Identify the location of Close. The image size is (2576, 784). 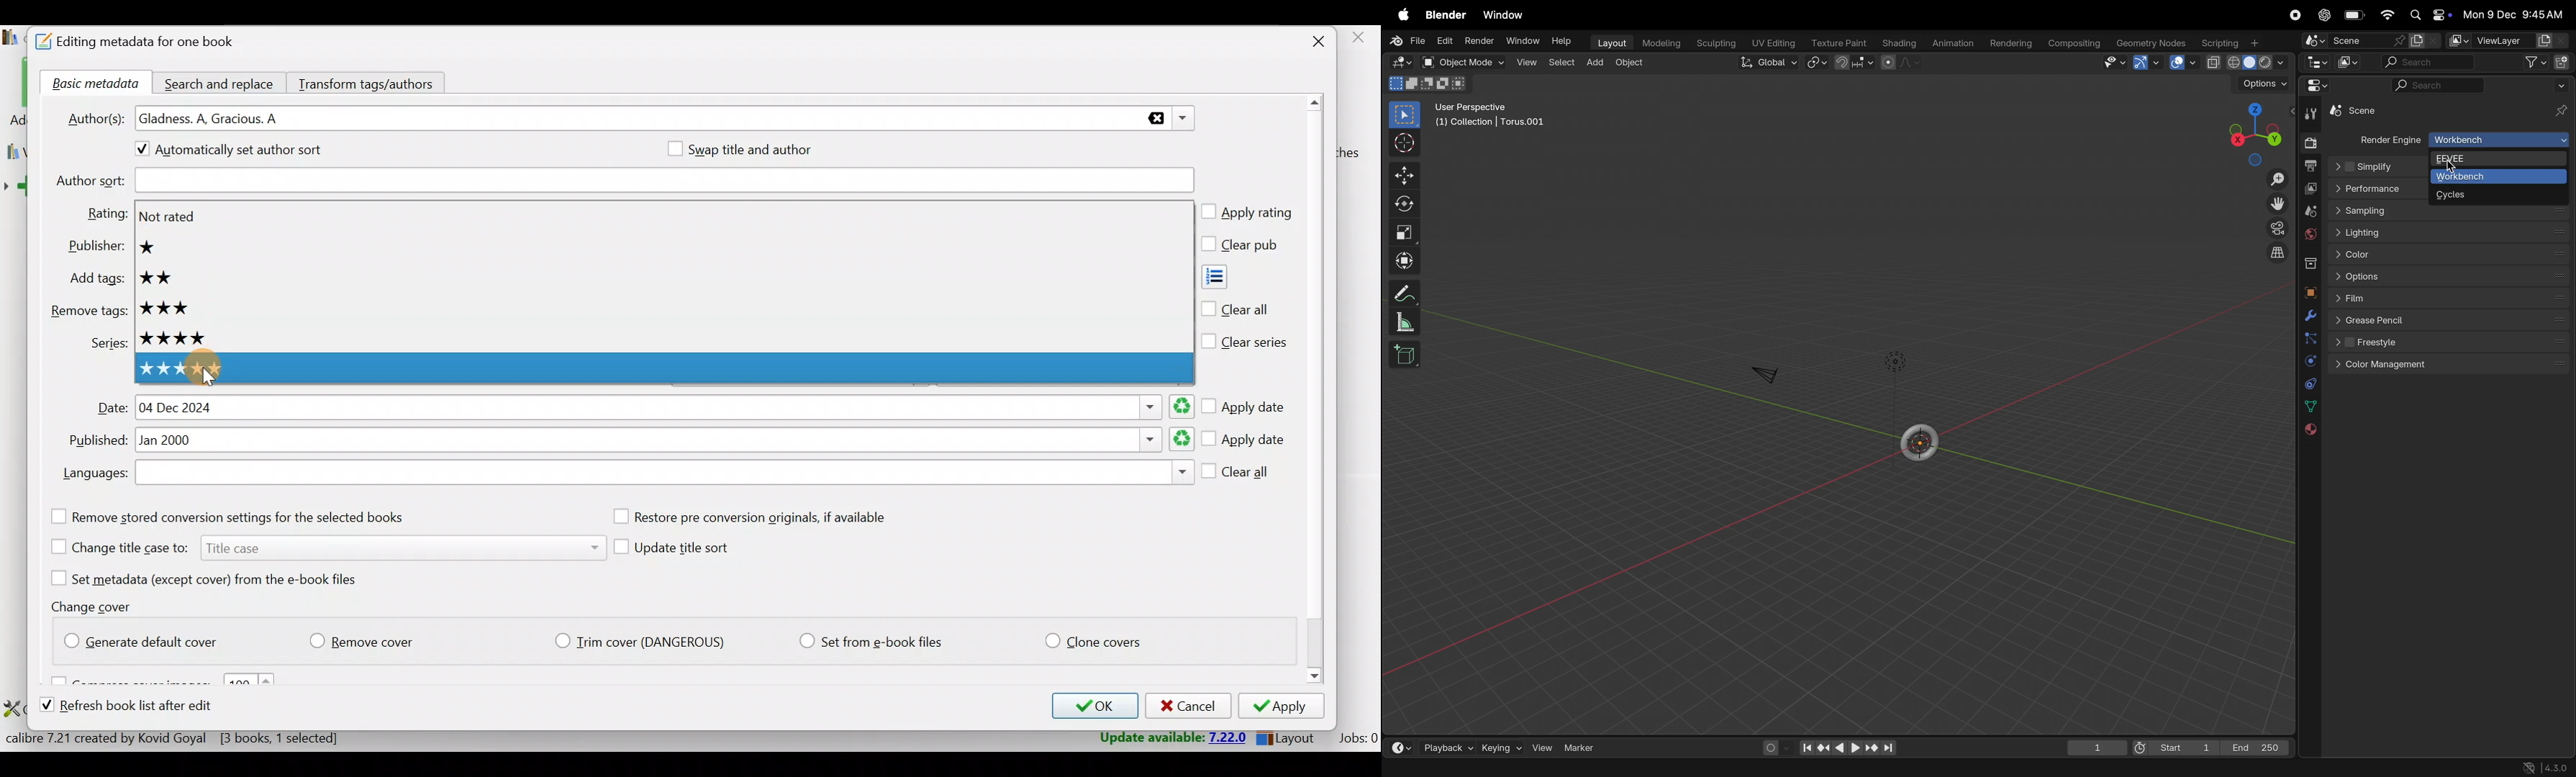
(1311, 43).